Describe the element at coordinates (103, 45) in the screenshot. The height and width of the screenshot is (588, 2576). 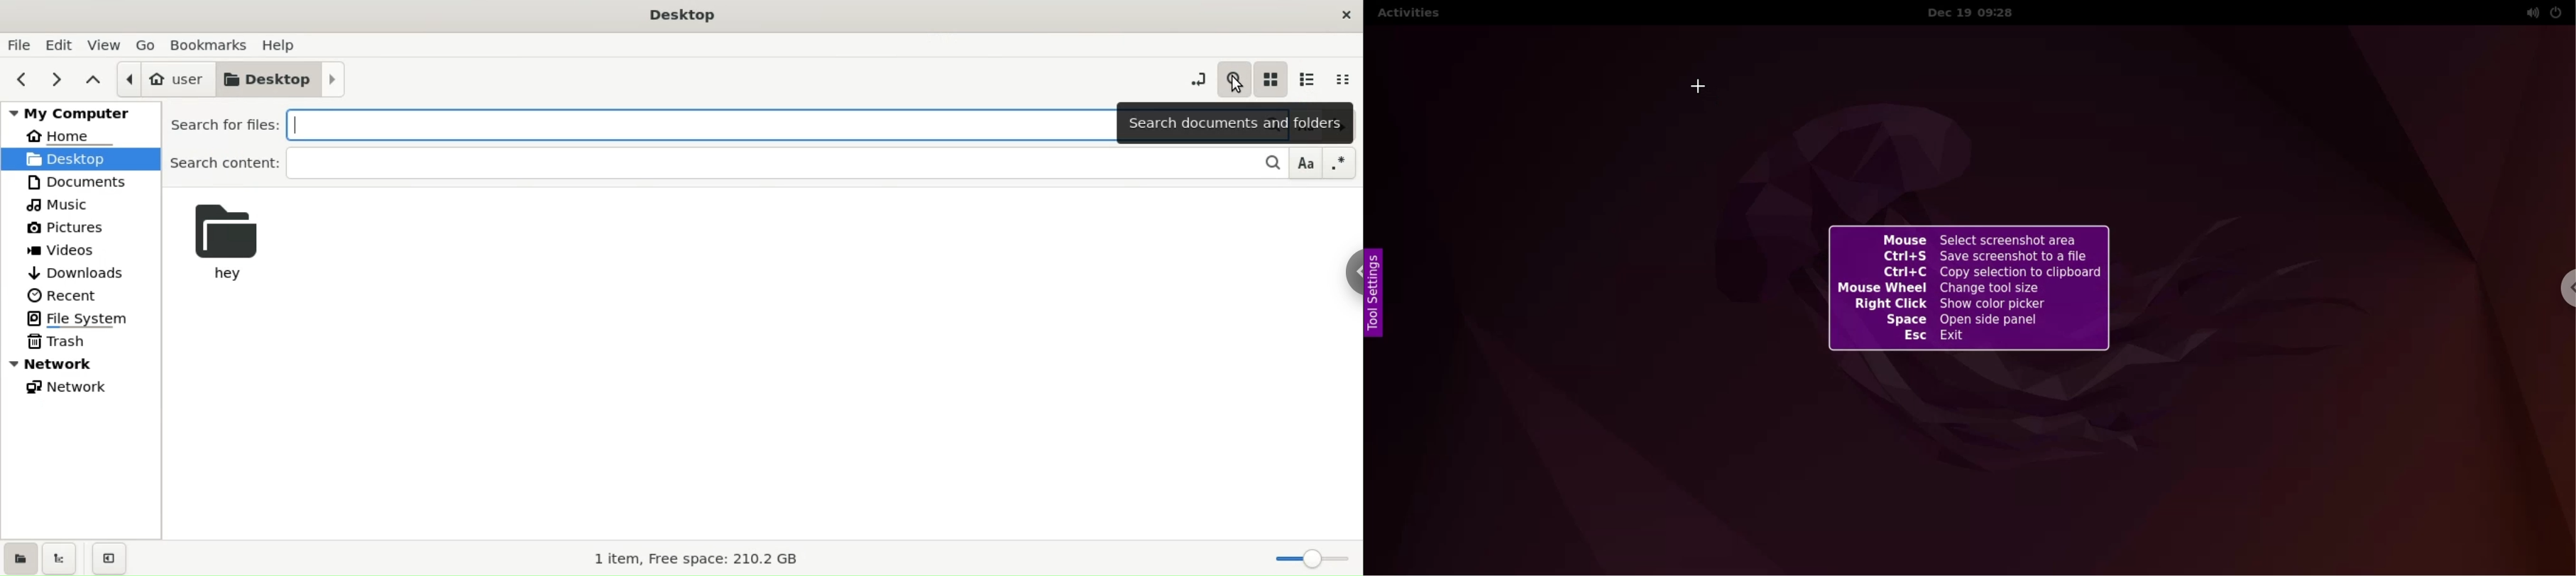
I see `view` at that location.